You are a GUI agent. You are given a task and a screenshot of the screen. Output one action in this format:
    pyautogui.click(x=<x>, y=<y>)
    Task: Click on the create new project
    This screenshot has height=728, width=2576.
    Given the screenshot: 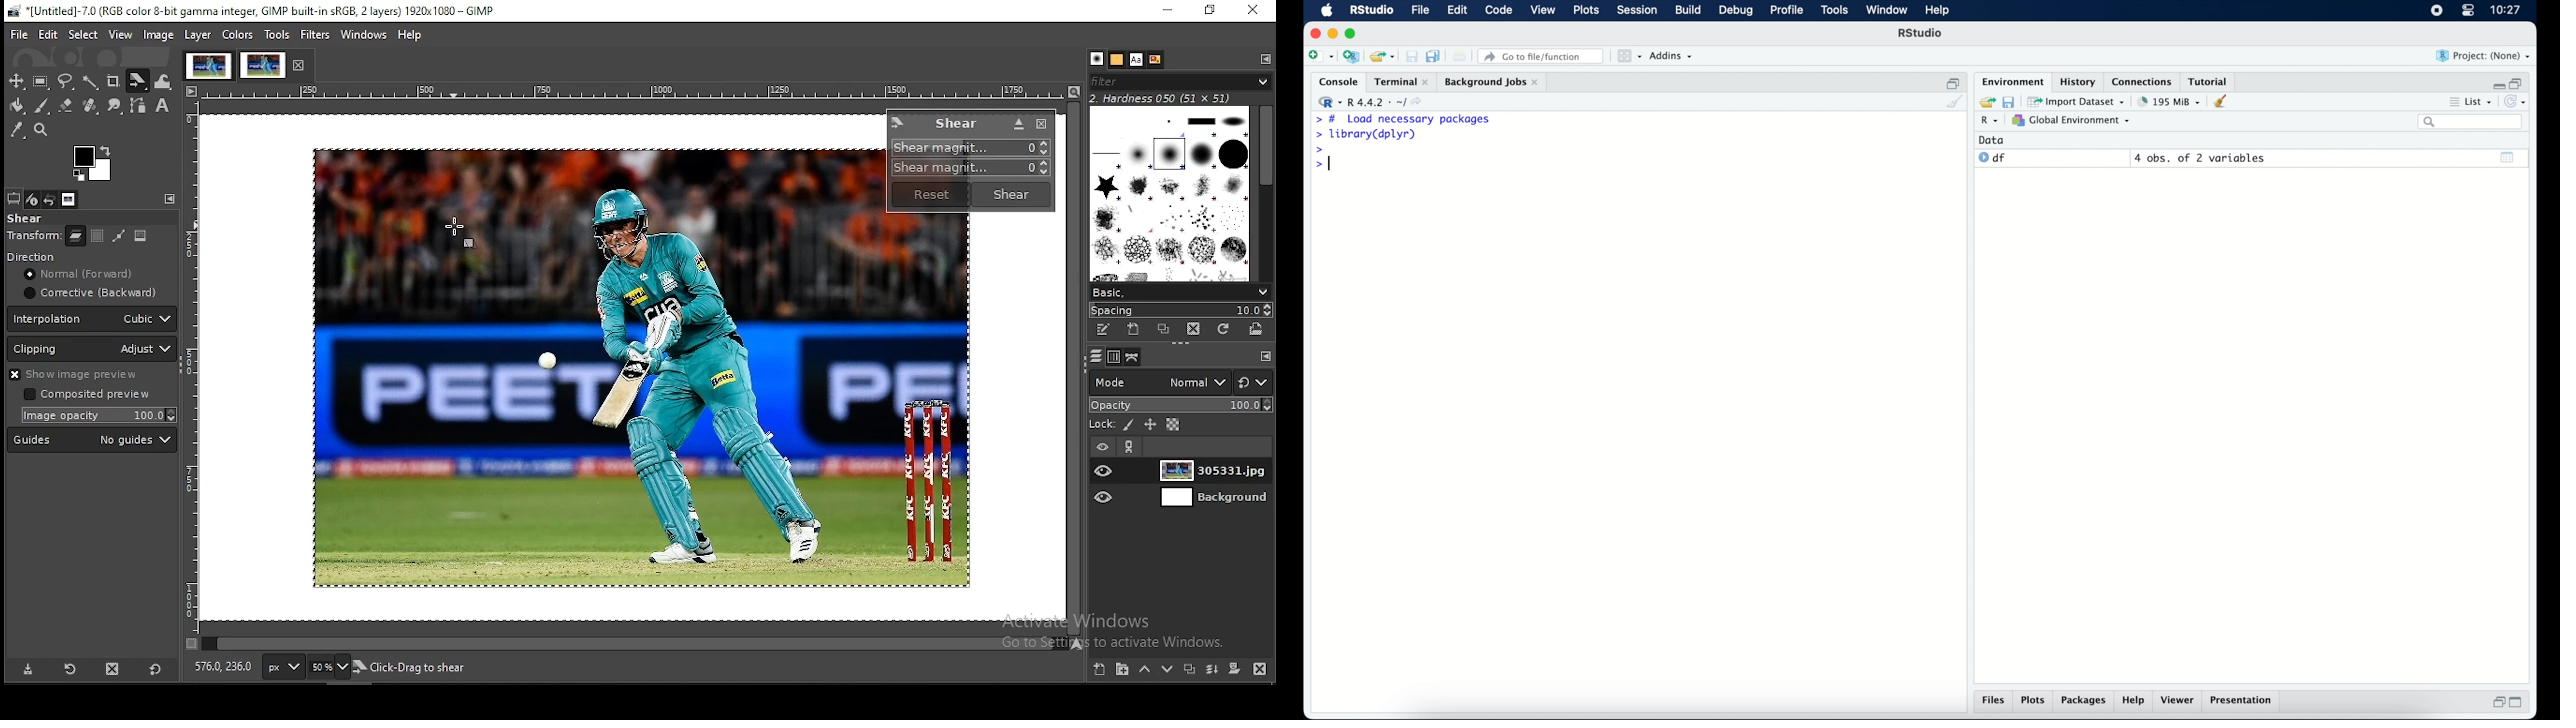 What is the action you would take?
    pyautogui.click(x=1351, y=57)
    